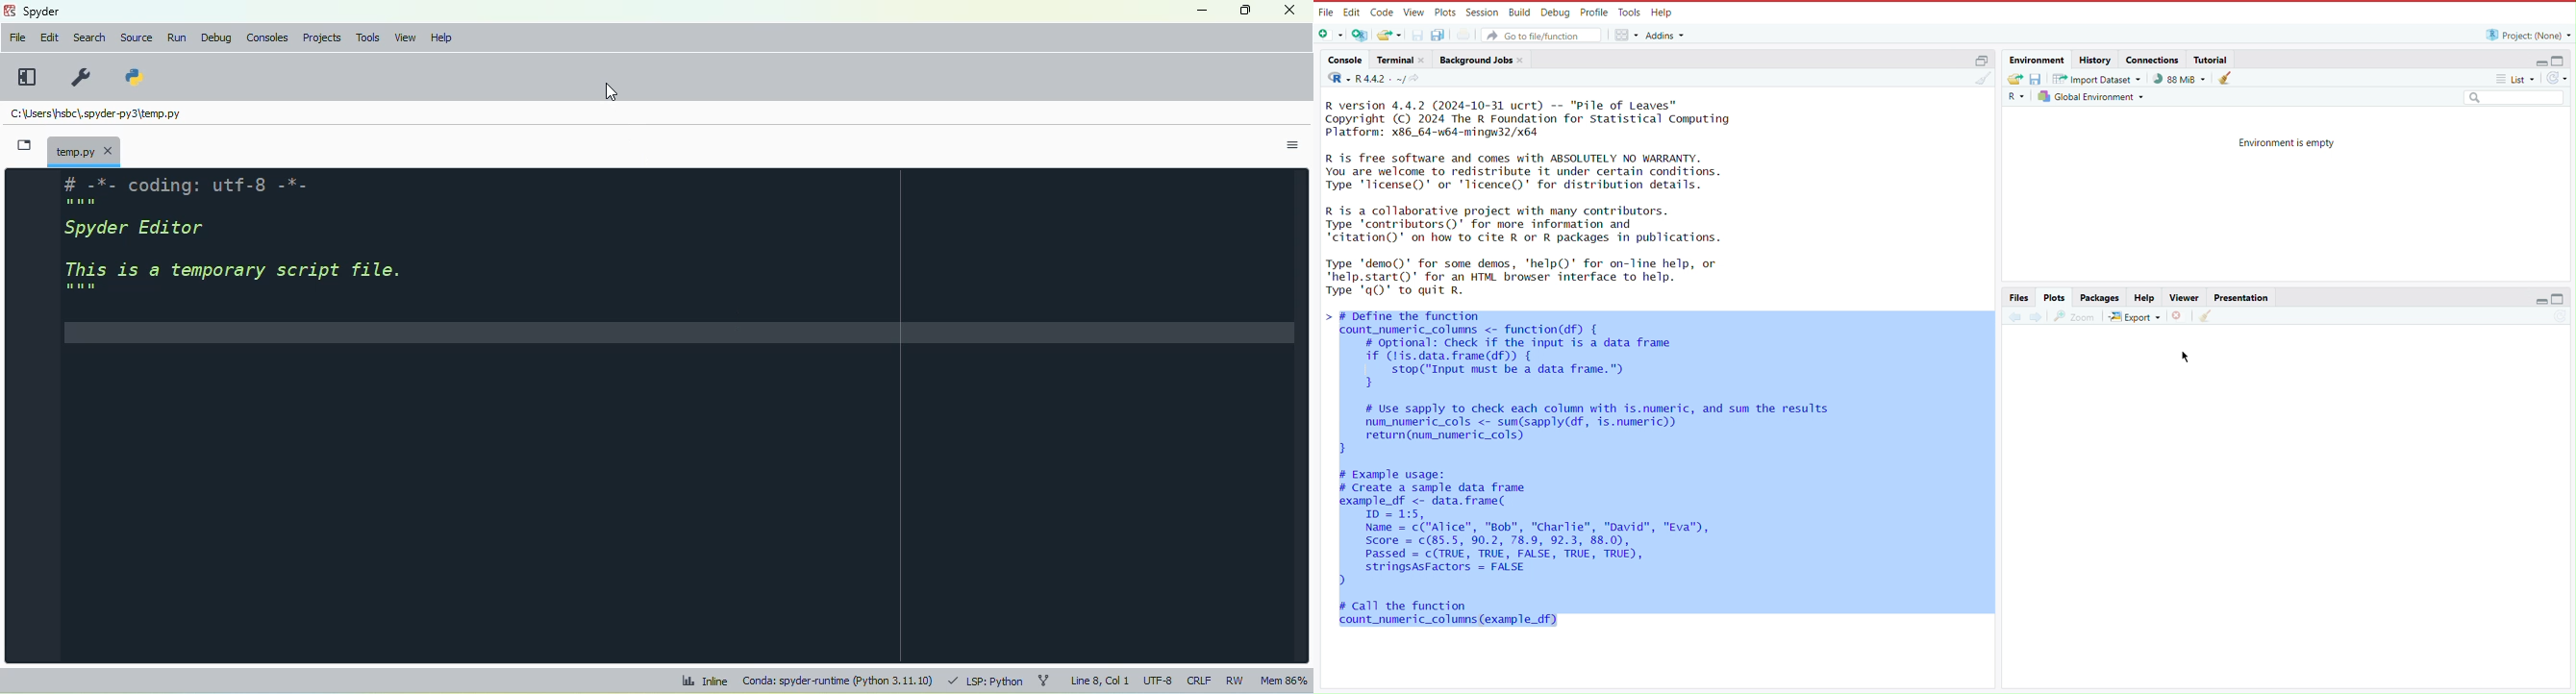  Describe the element at coordinates (1381, 78) in the screenshot. I see `R.4.4.2~/` at that location.